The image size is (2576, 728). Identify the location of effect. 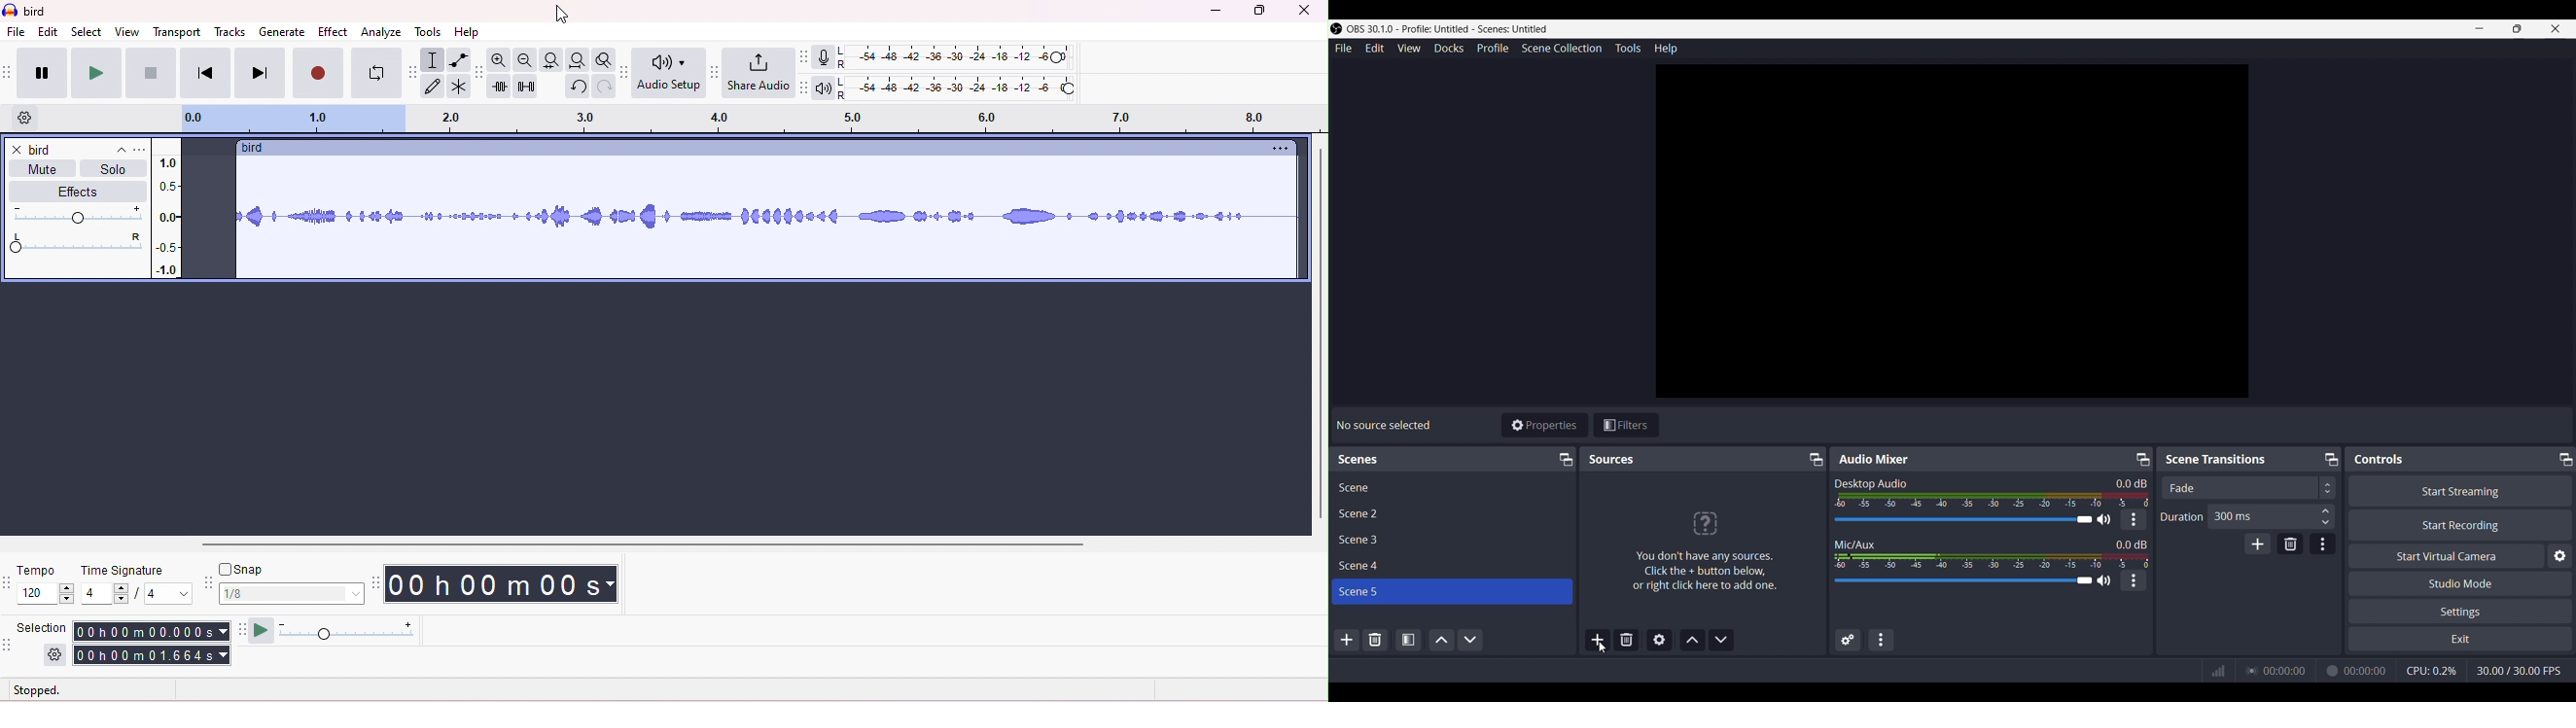
(333, 31).